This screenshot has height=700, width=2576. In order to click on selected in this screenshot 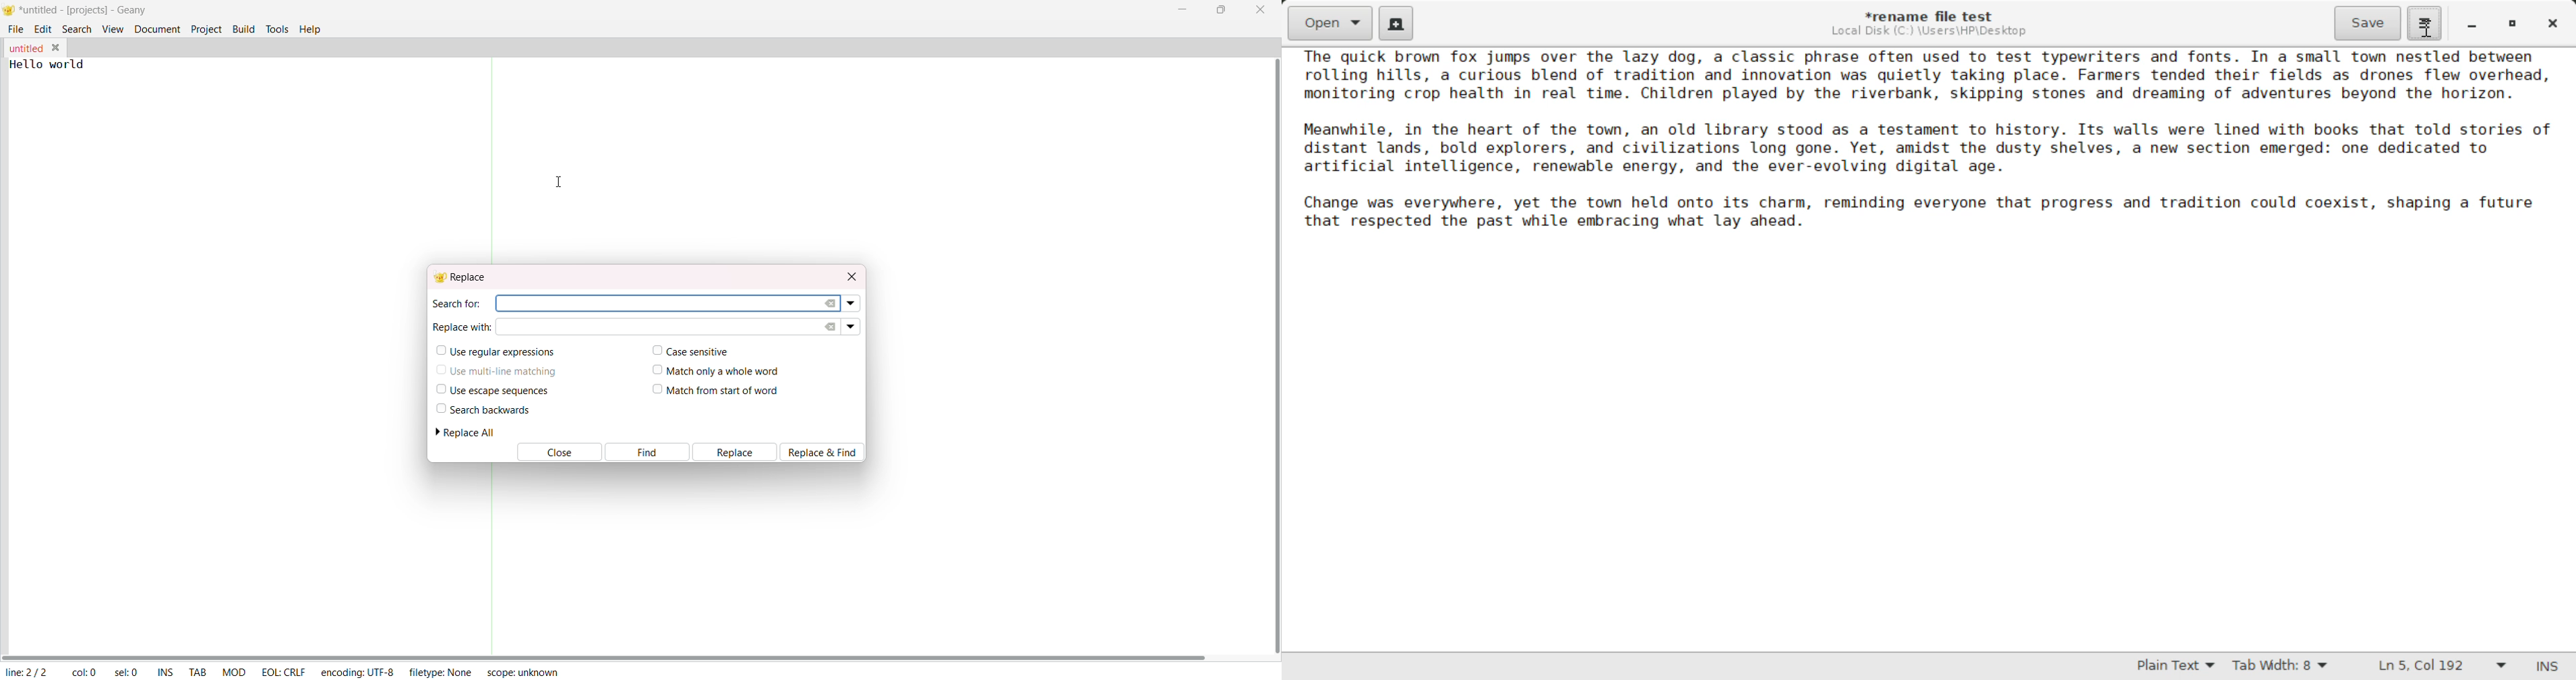, I will do `click(128, 673)`.